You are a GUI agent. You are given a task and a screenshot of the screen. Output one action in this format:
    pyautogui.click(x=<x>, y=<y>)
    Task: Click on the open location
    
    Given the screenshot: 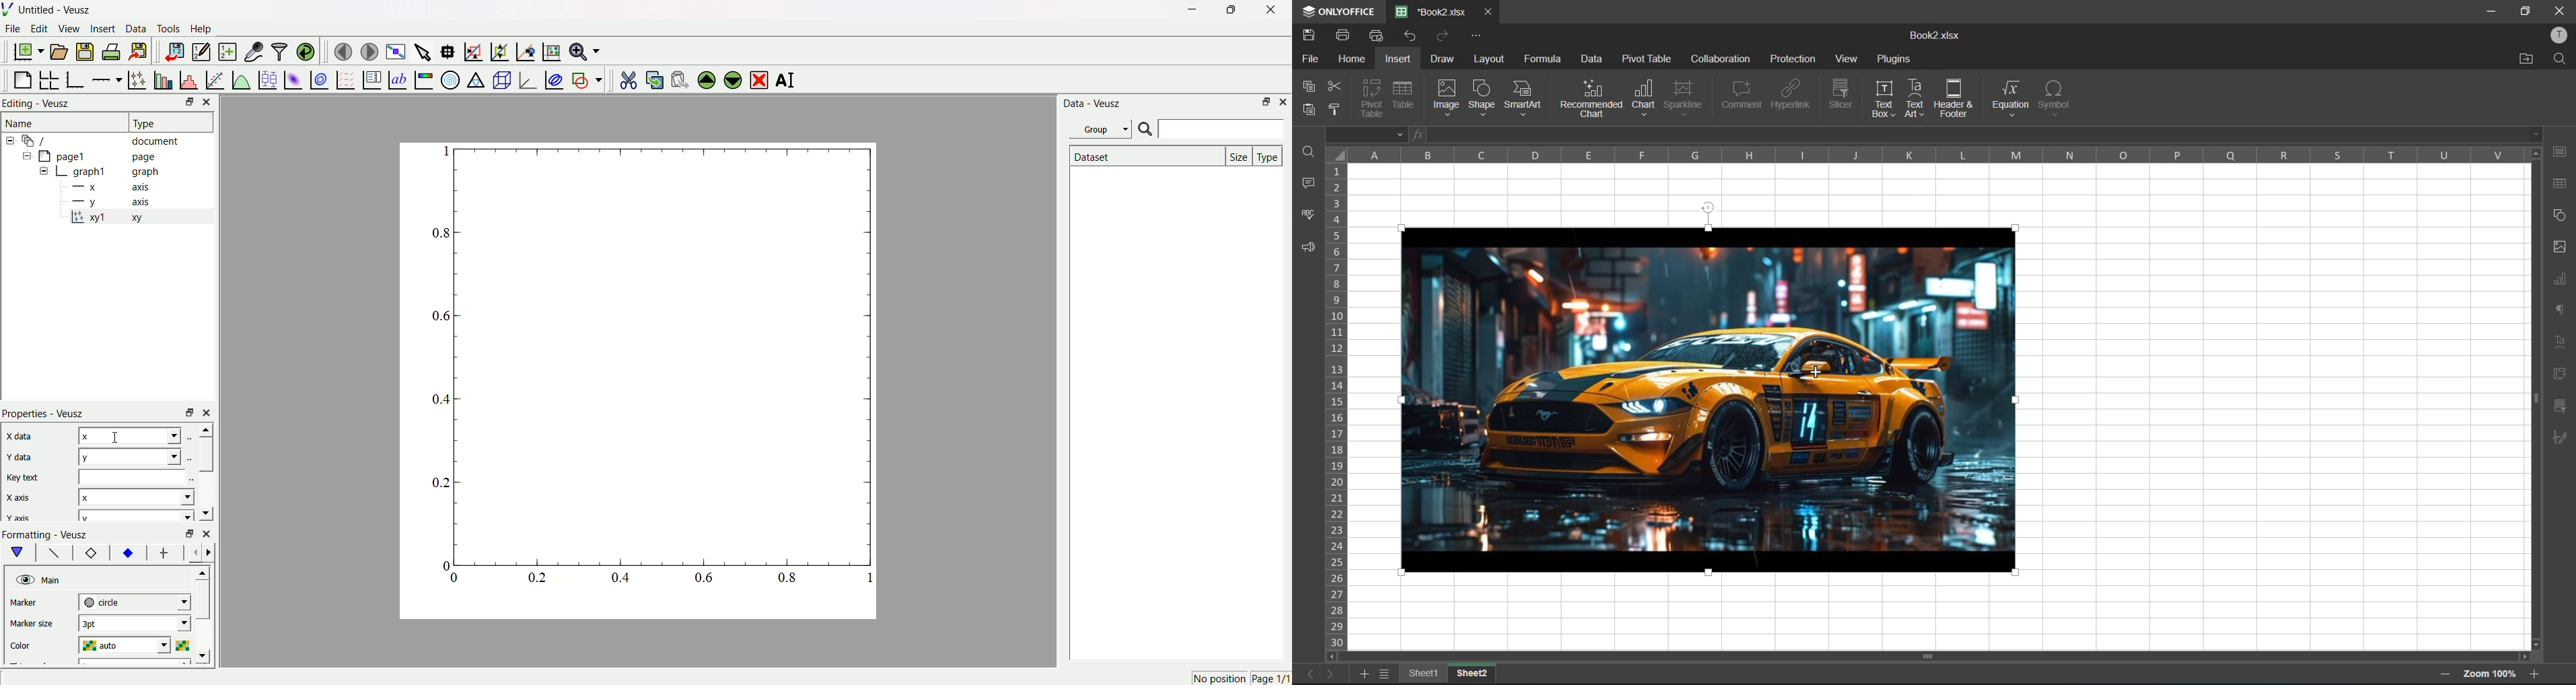 What is the action you would take?
    pyautogui.click(x=2522, y=60)
    